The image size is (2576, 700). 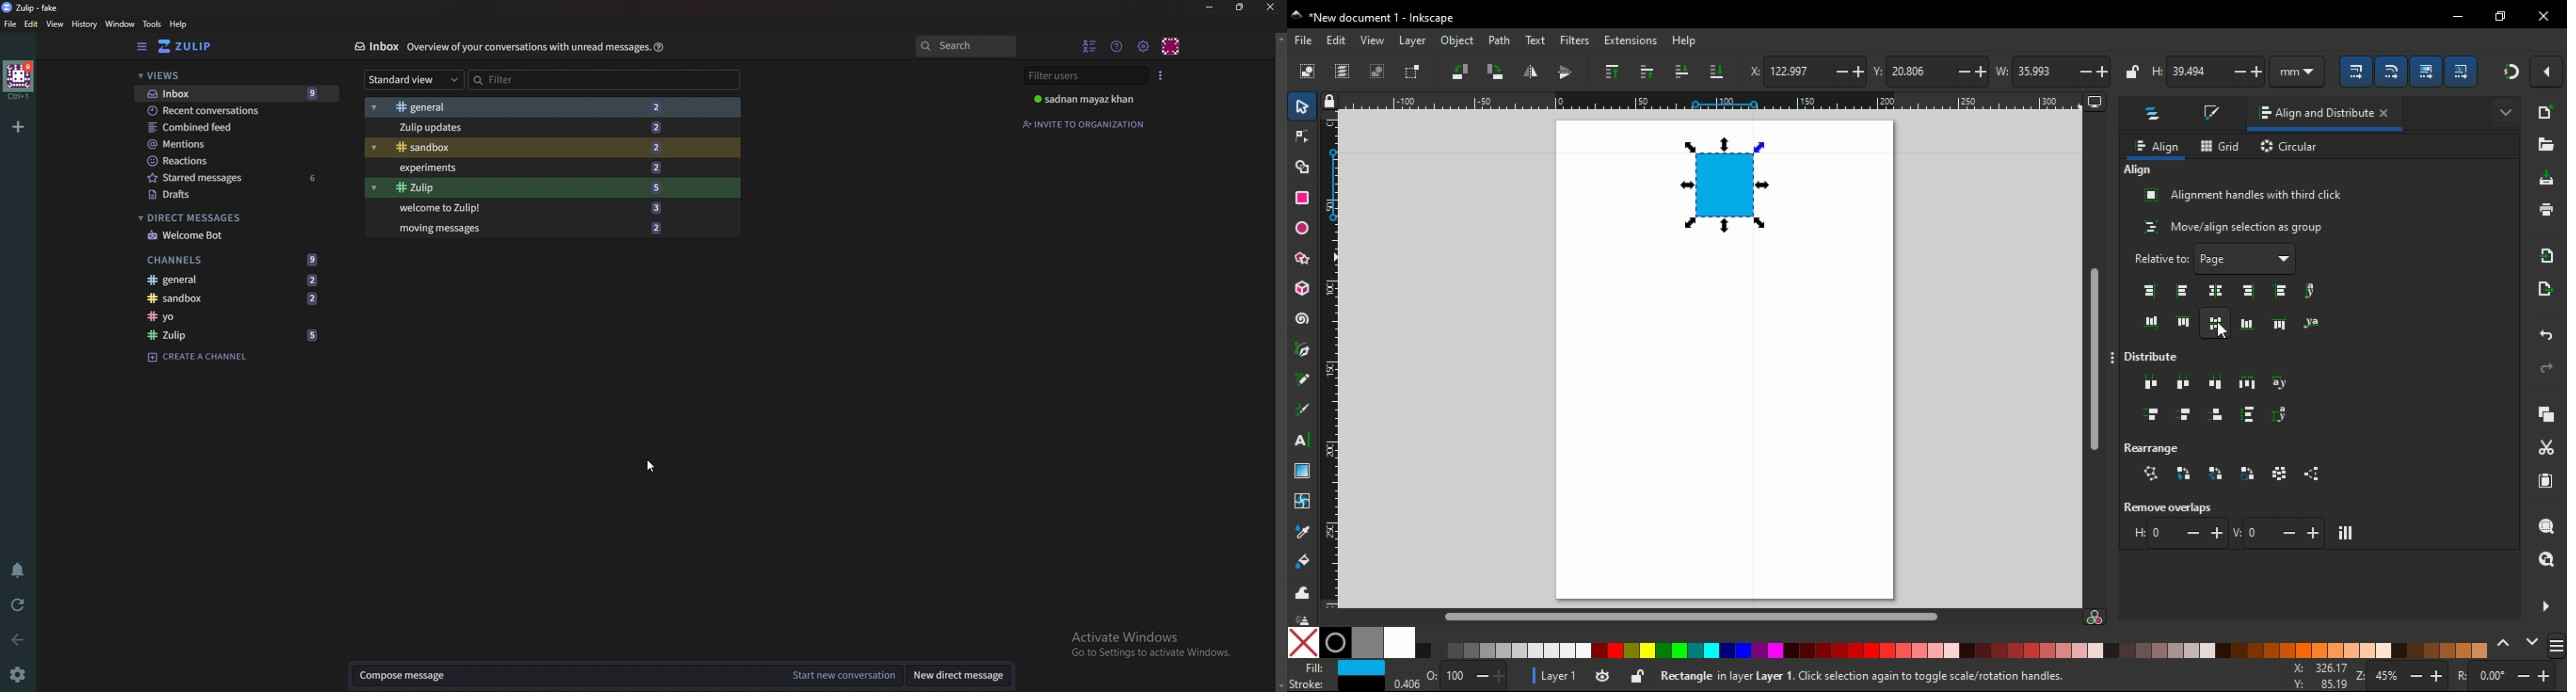 I want to click on new, so click(x=2547, y=112).